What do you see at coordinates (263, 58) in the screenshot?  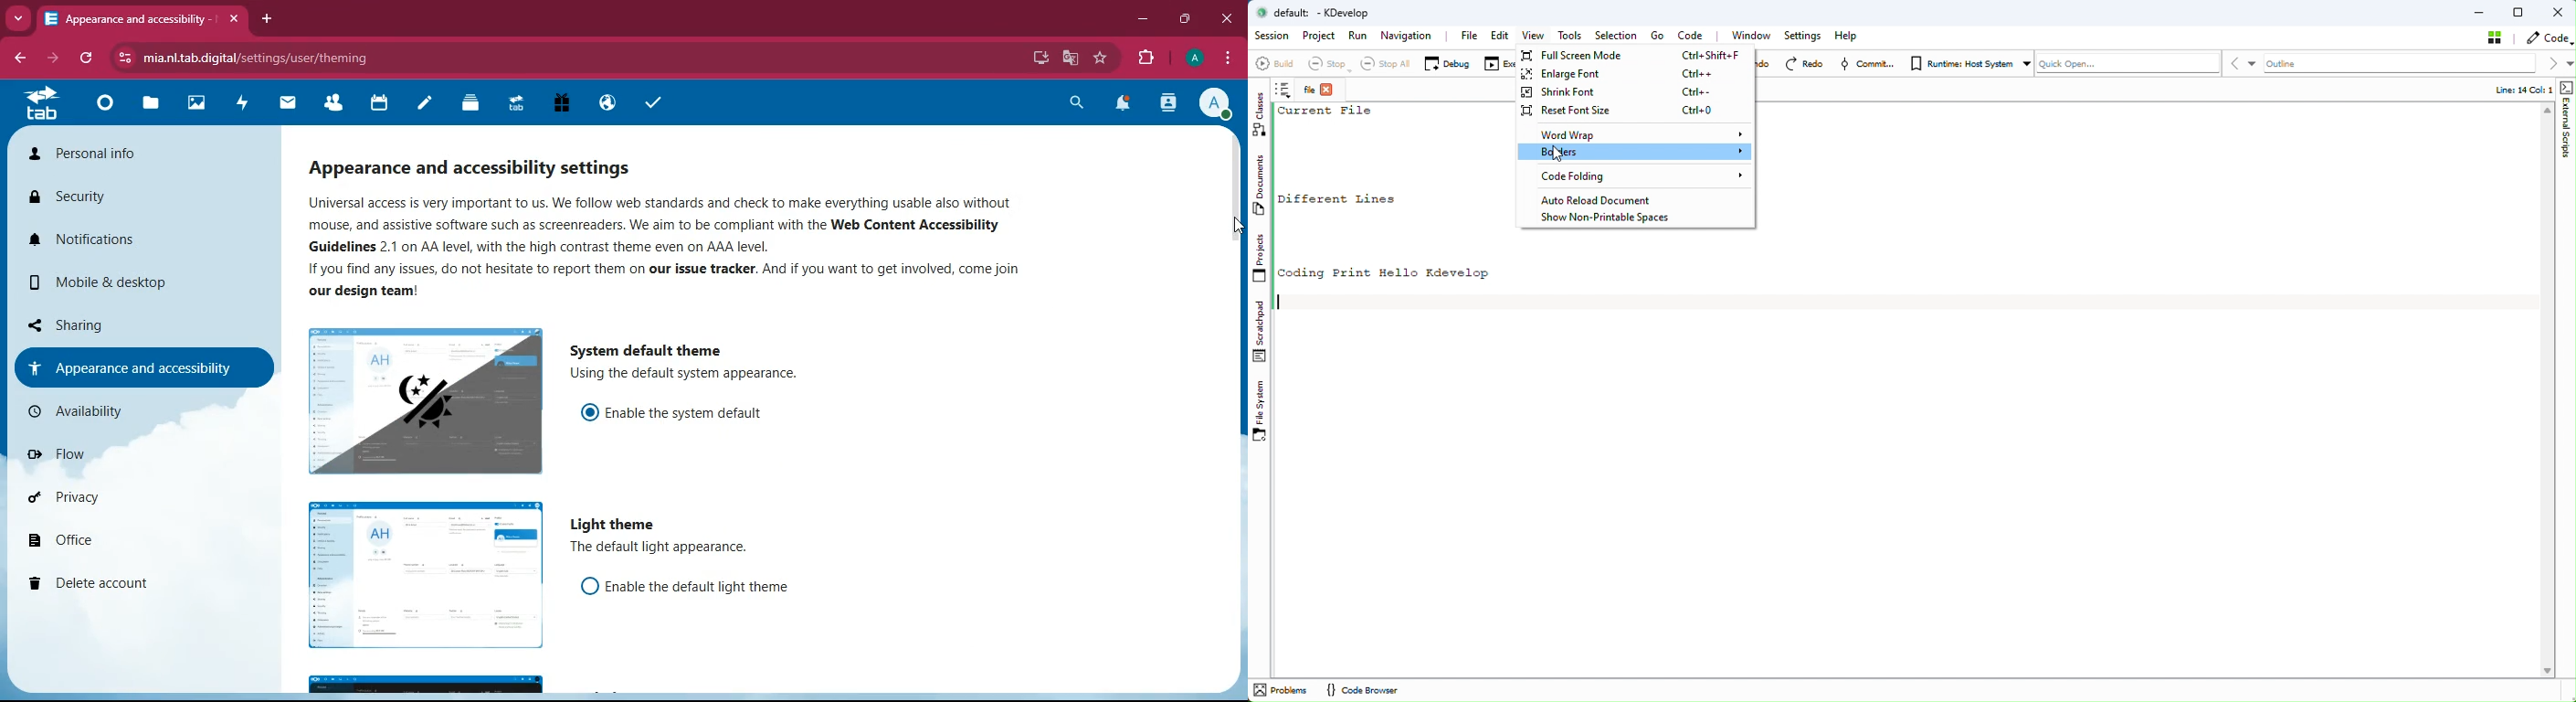 I see `url` at bounding box center [263, 58].